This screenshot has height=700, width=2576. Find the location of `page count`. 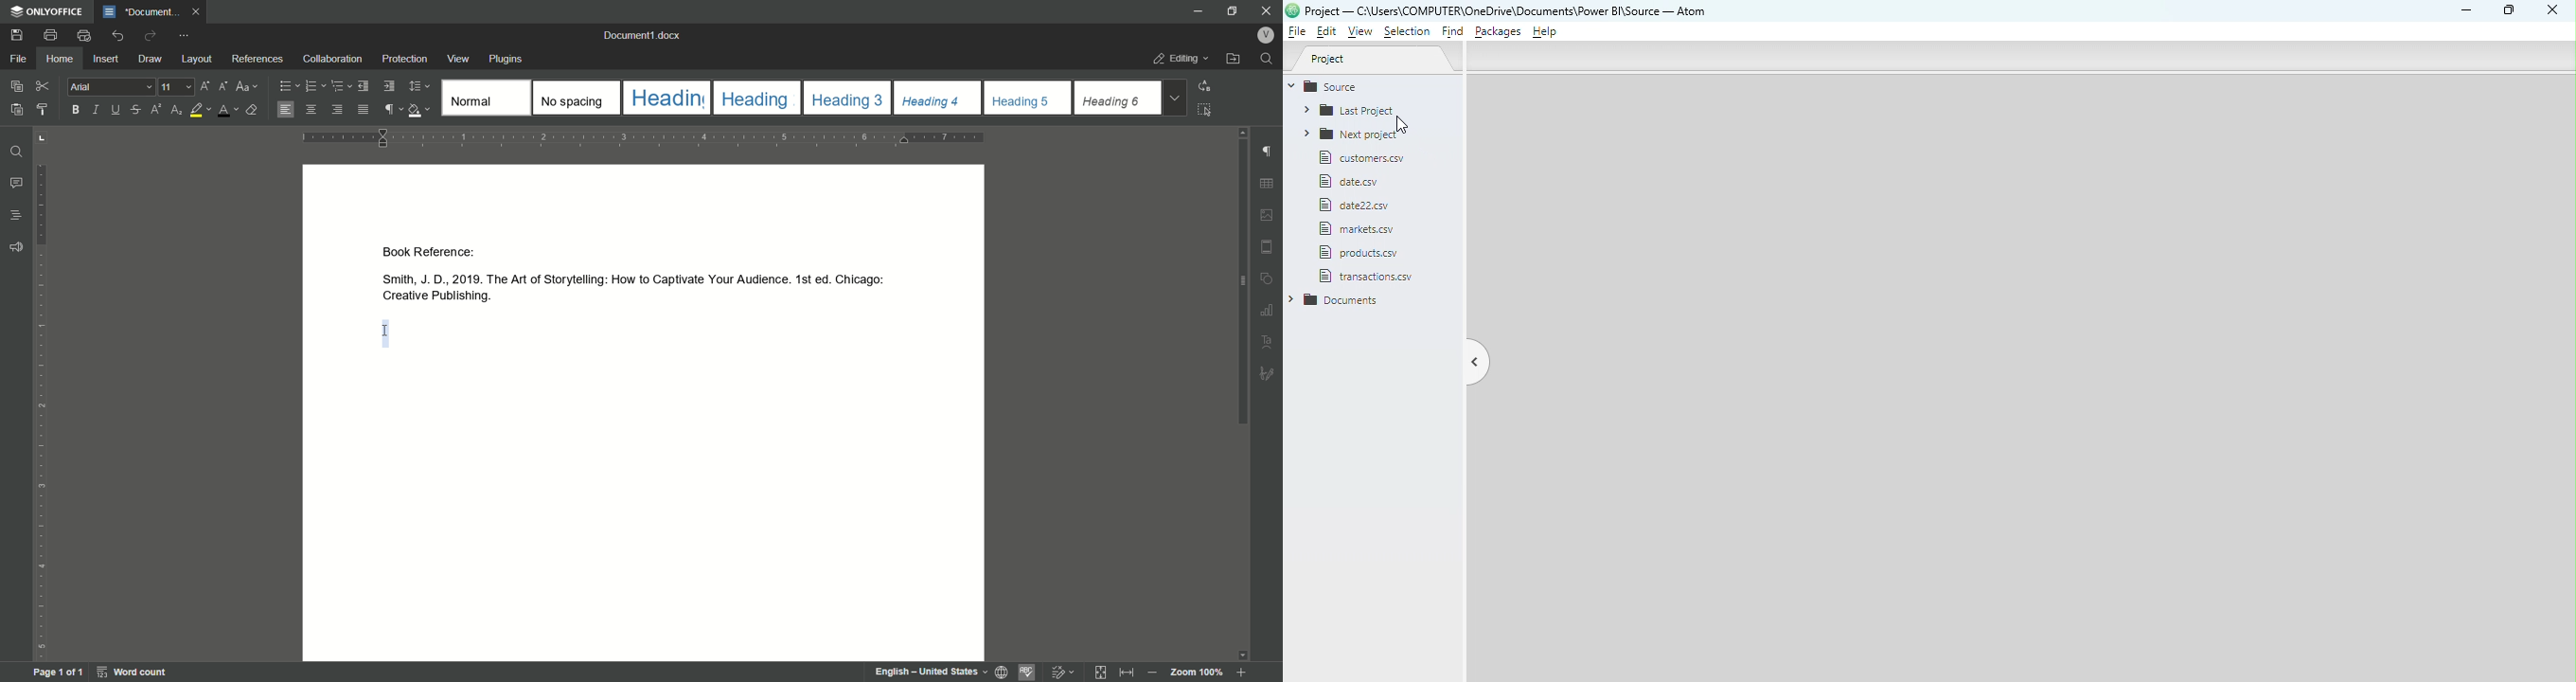

page count is located at coordinates (57, 673).